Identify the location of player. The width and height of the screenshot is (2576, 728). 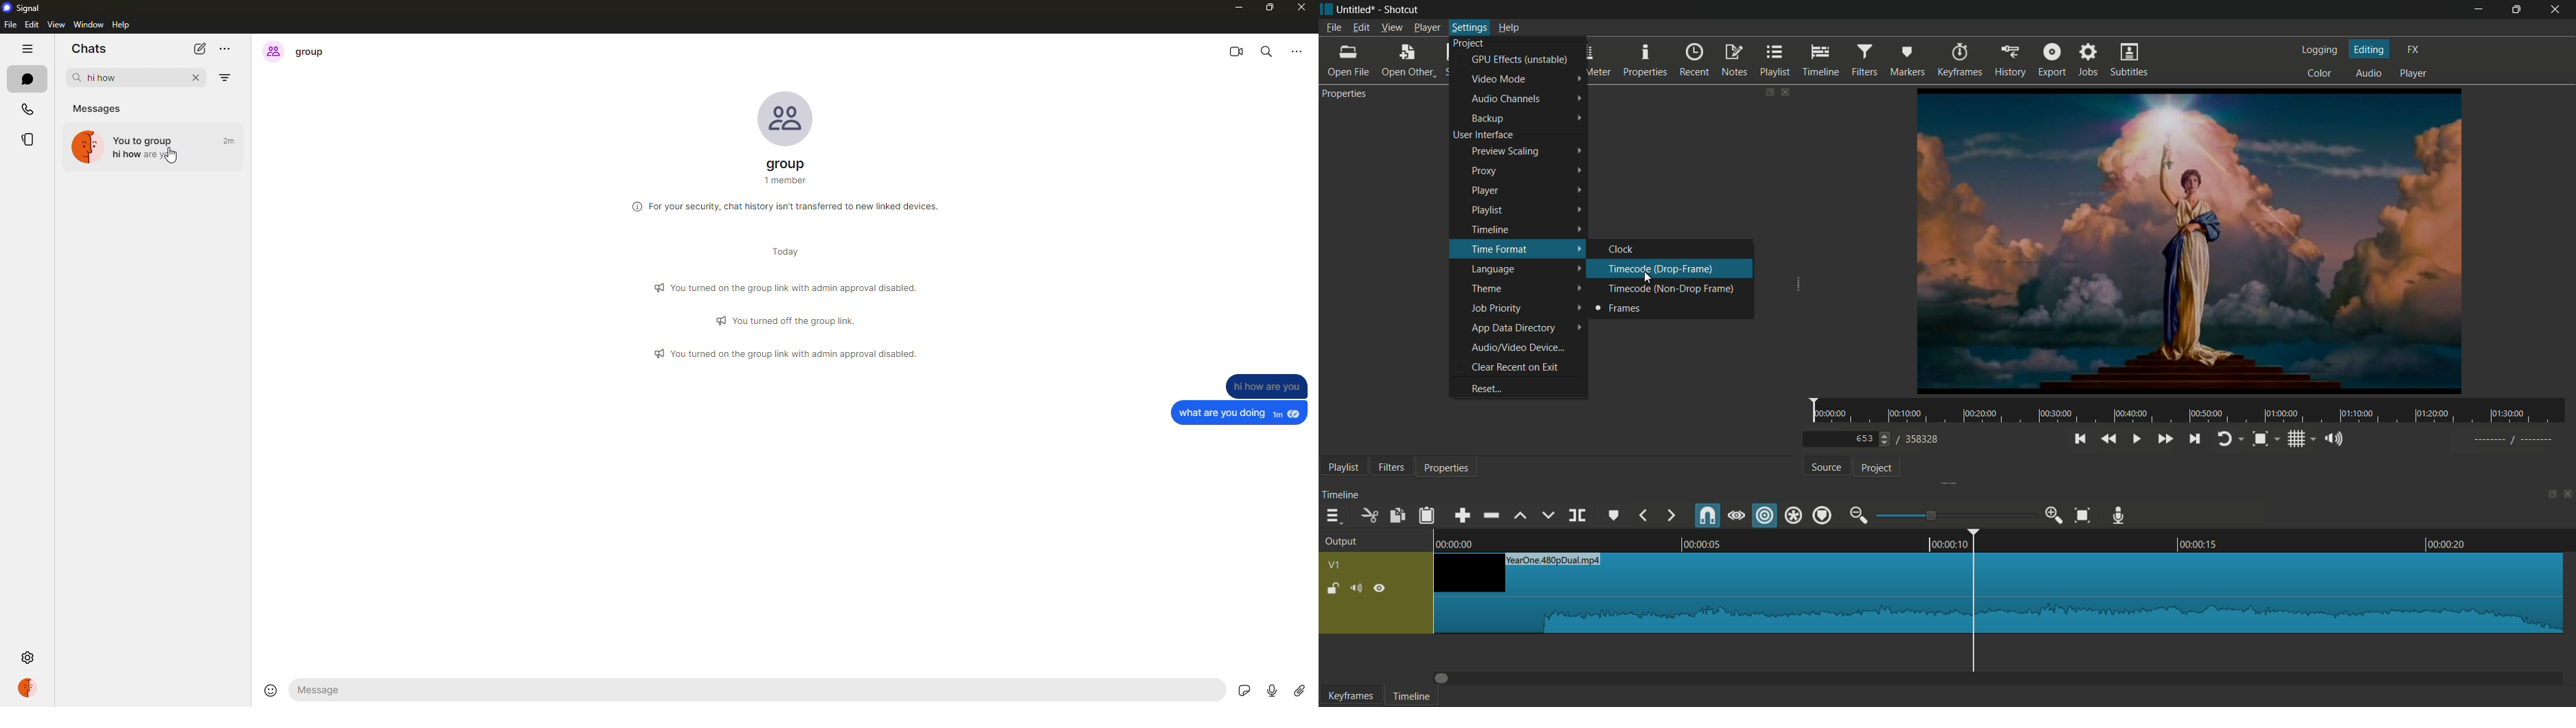
(1486, 191).